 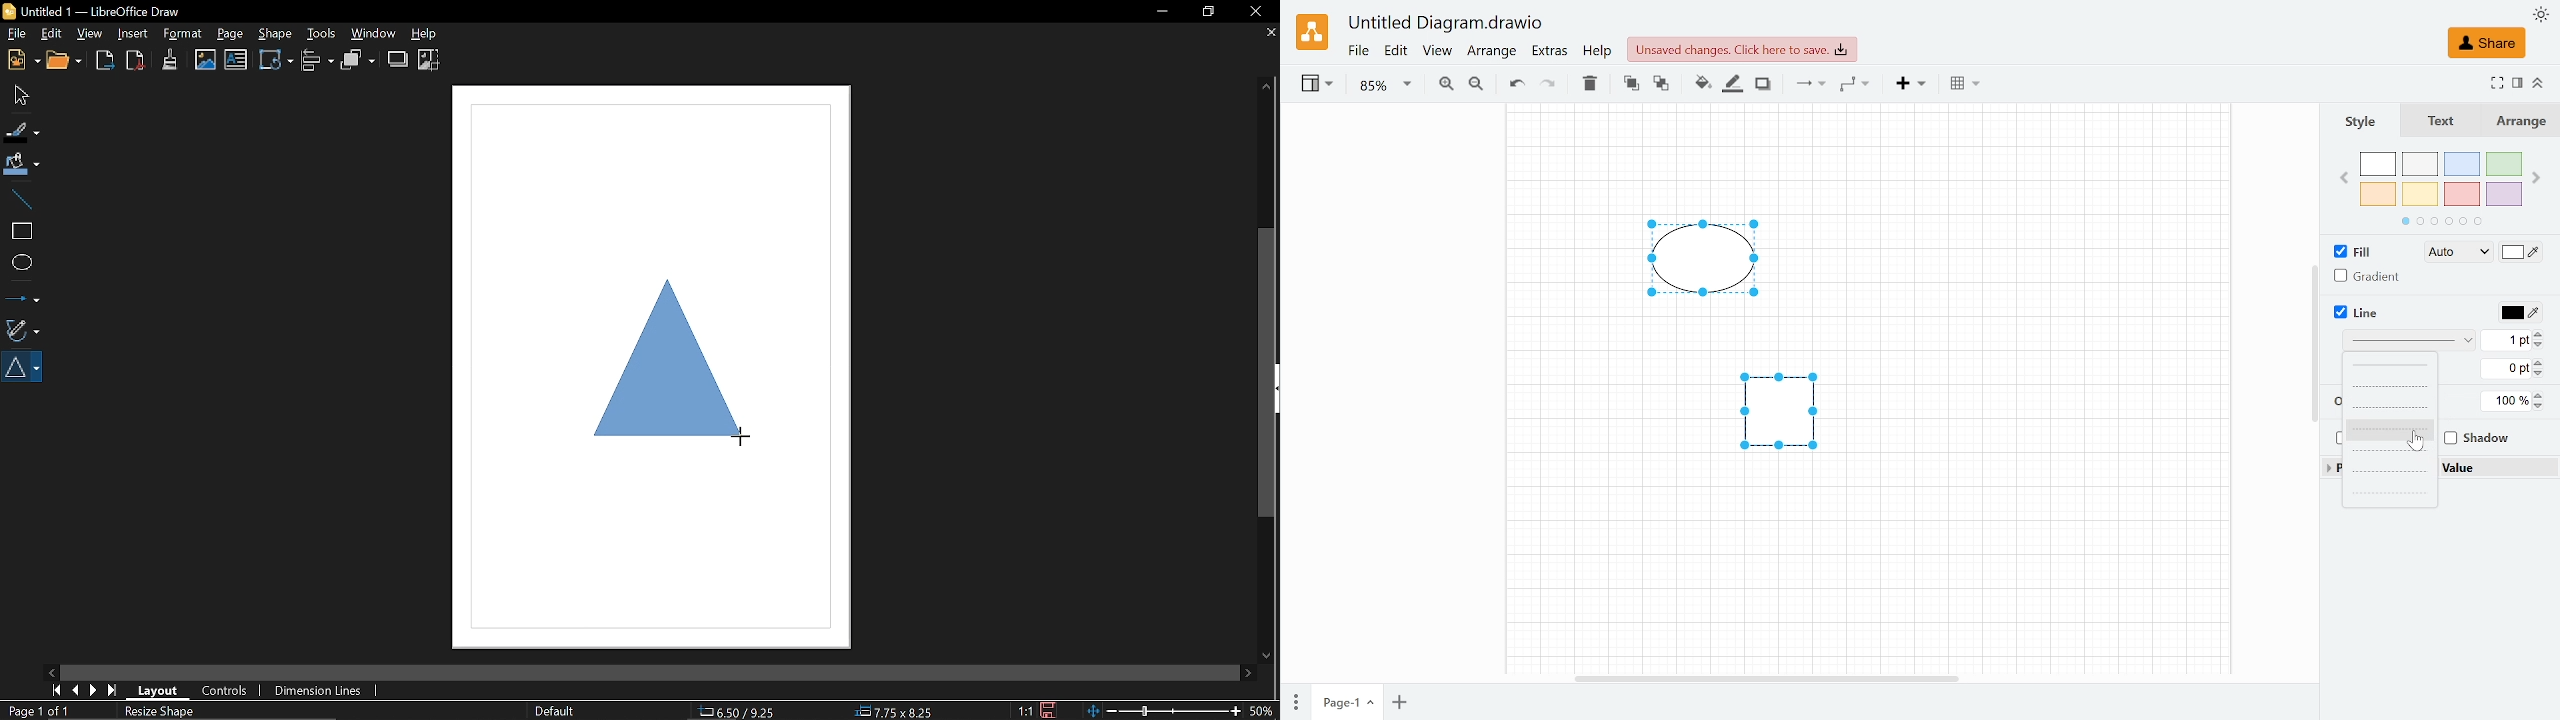 What do you see at coordinates (1346, 703) in the screenshot?
I see `Current page` at bounding box center [1346, 703].